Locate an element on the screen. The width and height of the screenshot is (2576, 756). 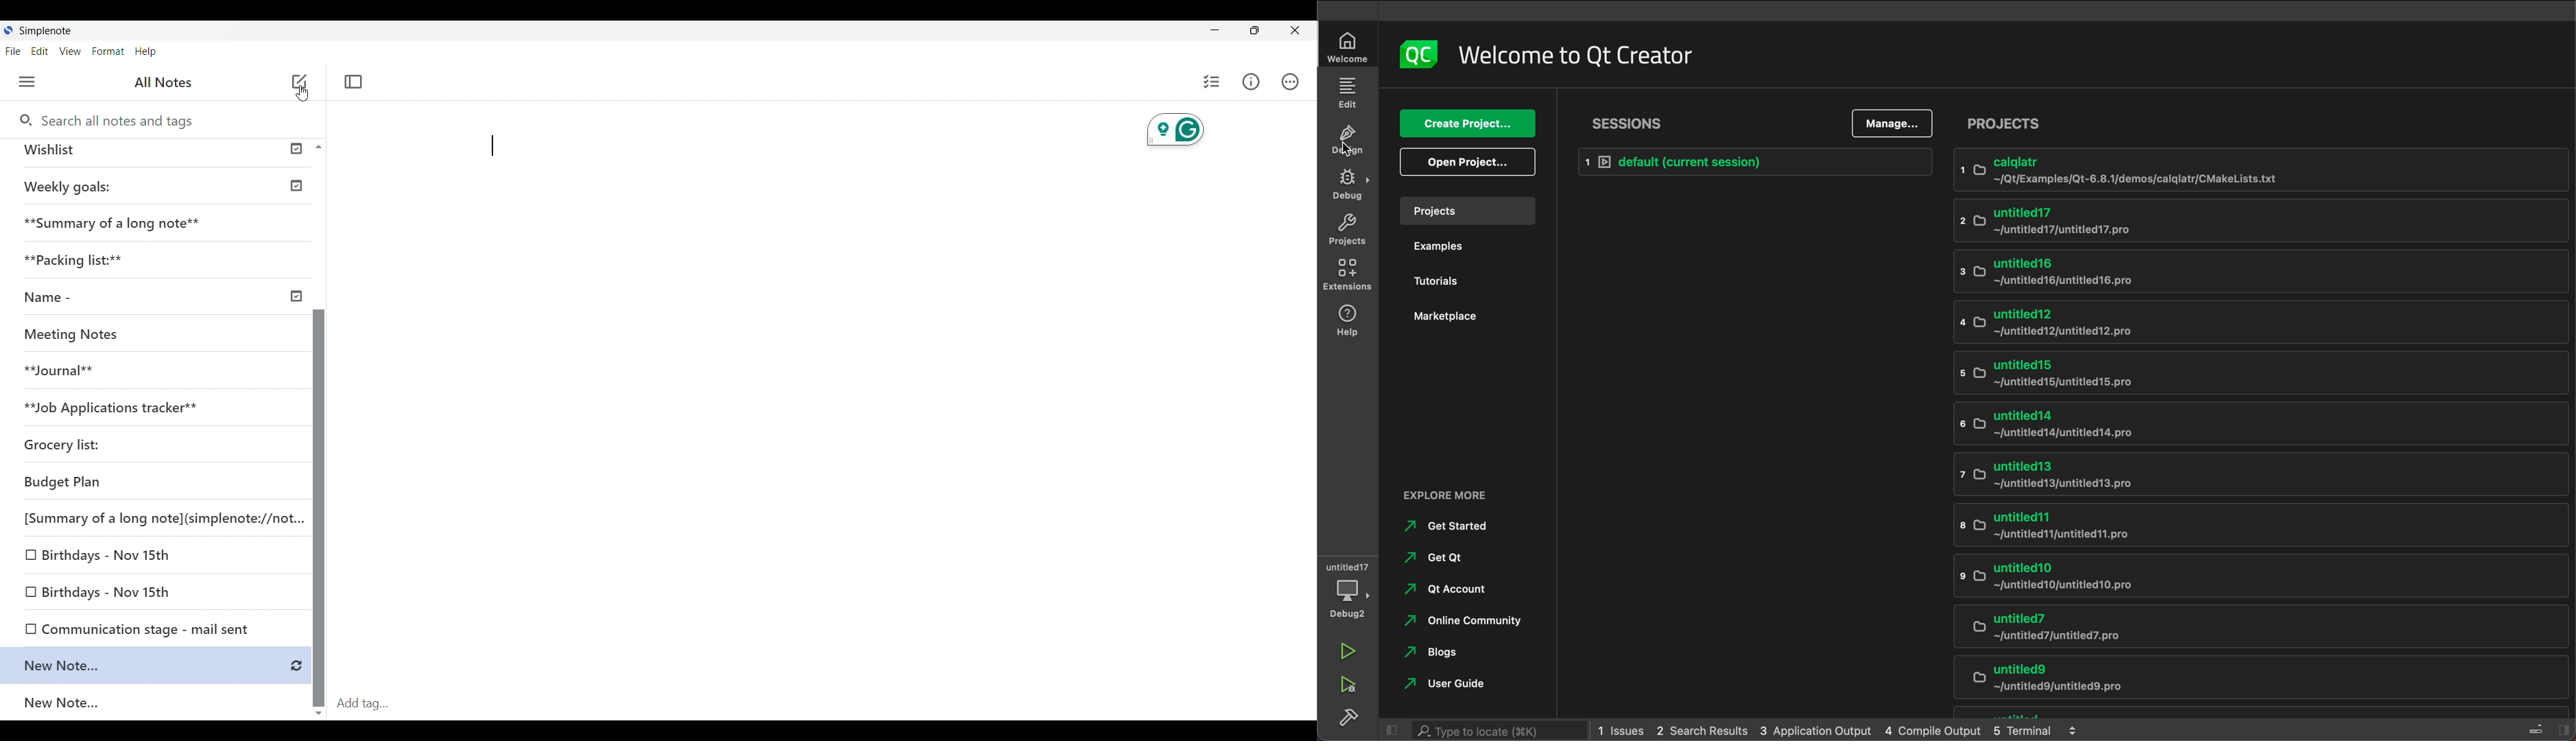
get started is located at coordinates (1444, 528).